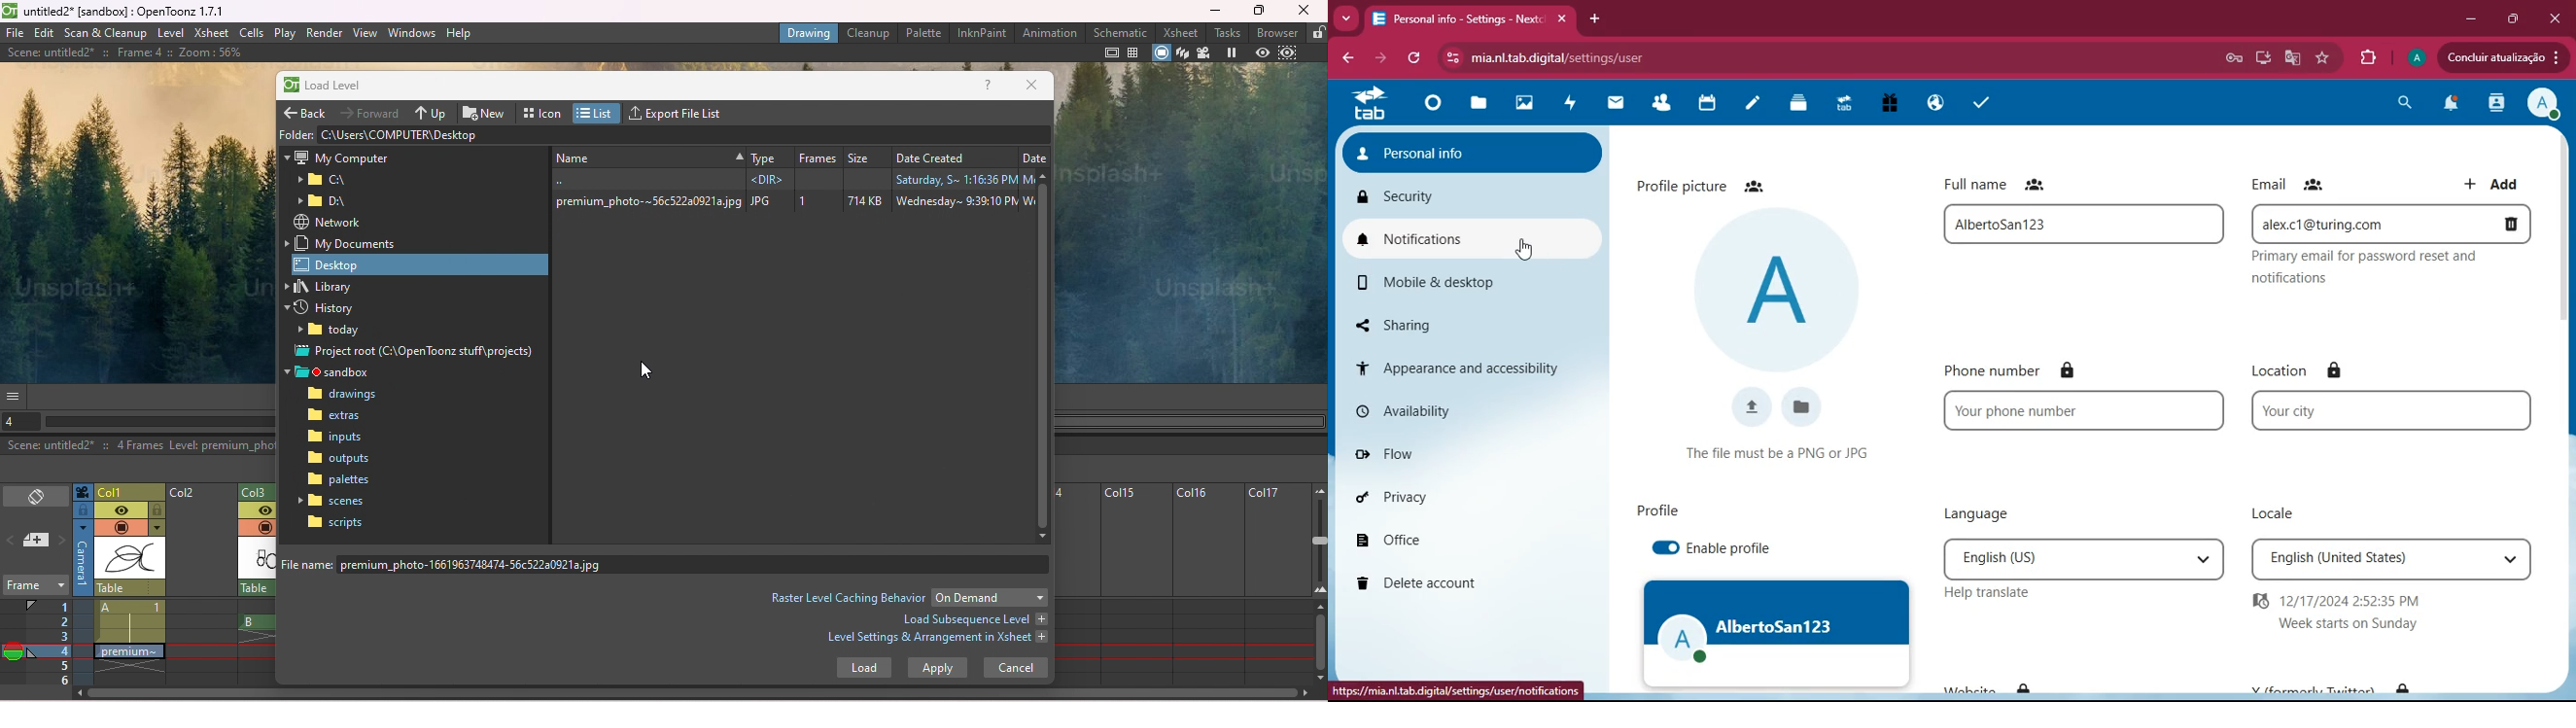  Describe the element at coordinates (2260, 58) in the screenshot. I see `desktop` at that location.